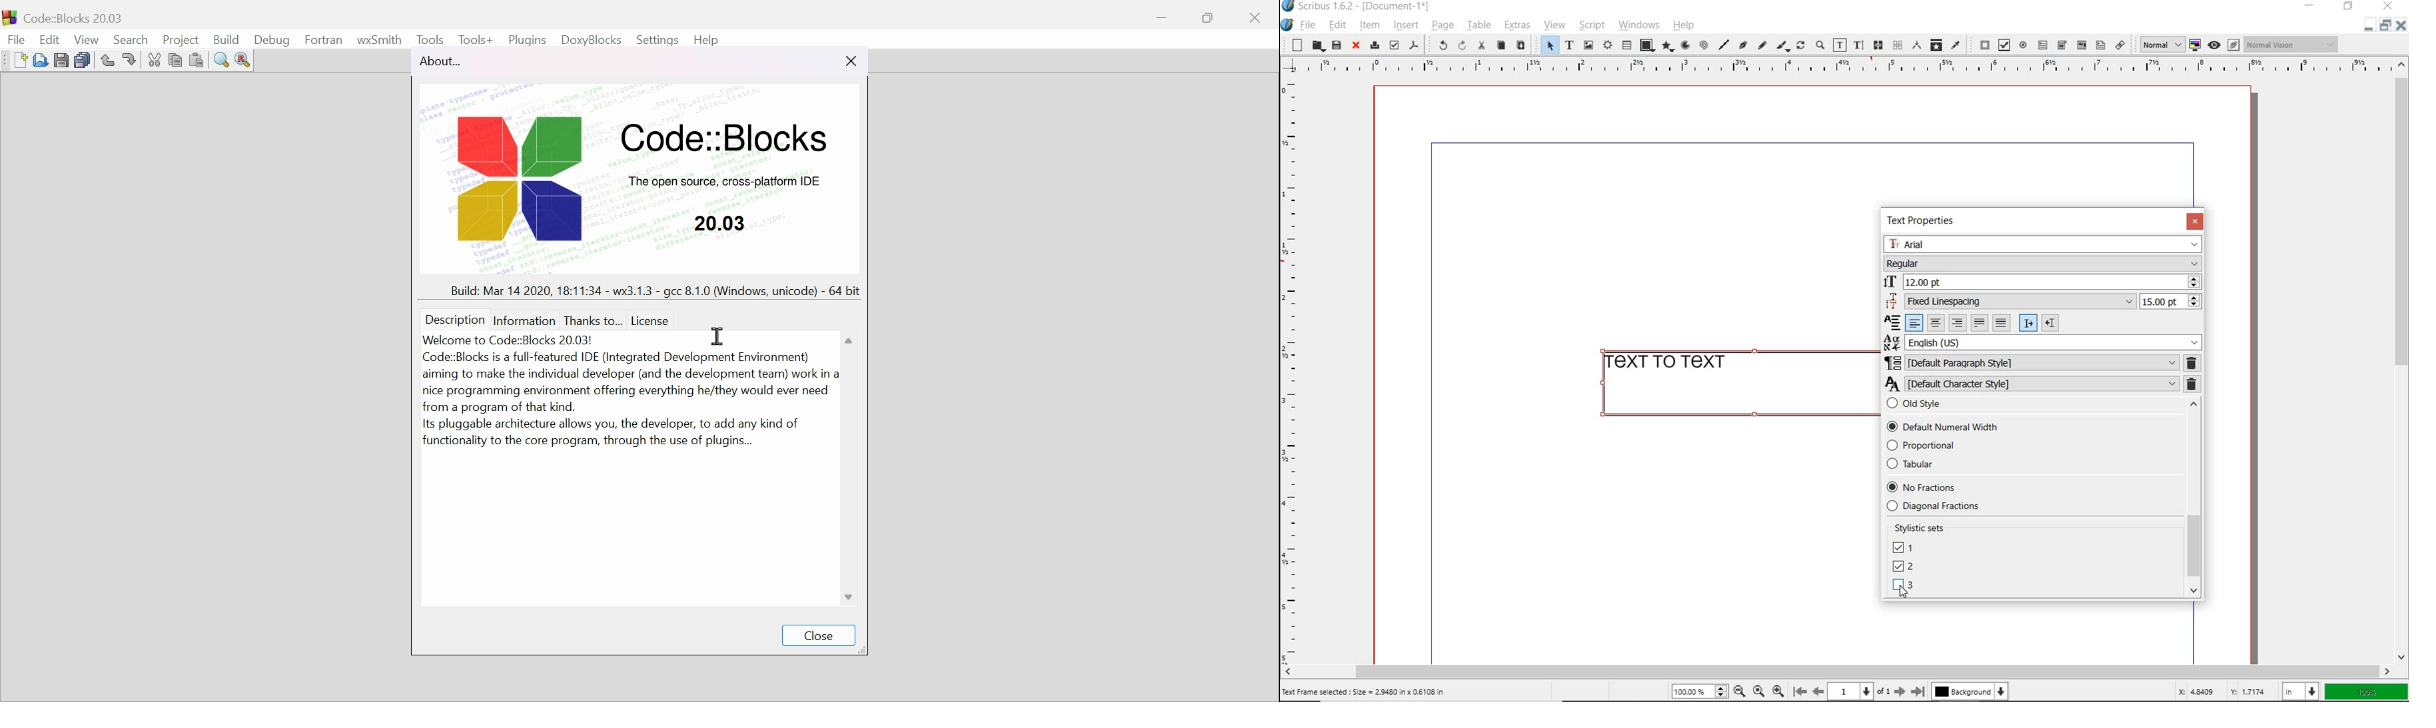 The image size is (2436, 728). I want to click on save as pdf, so click(1414, 46).